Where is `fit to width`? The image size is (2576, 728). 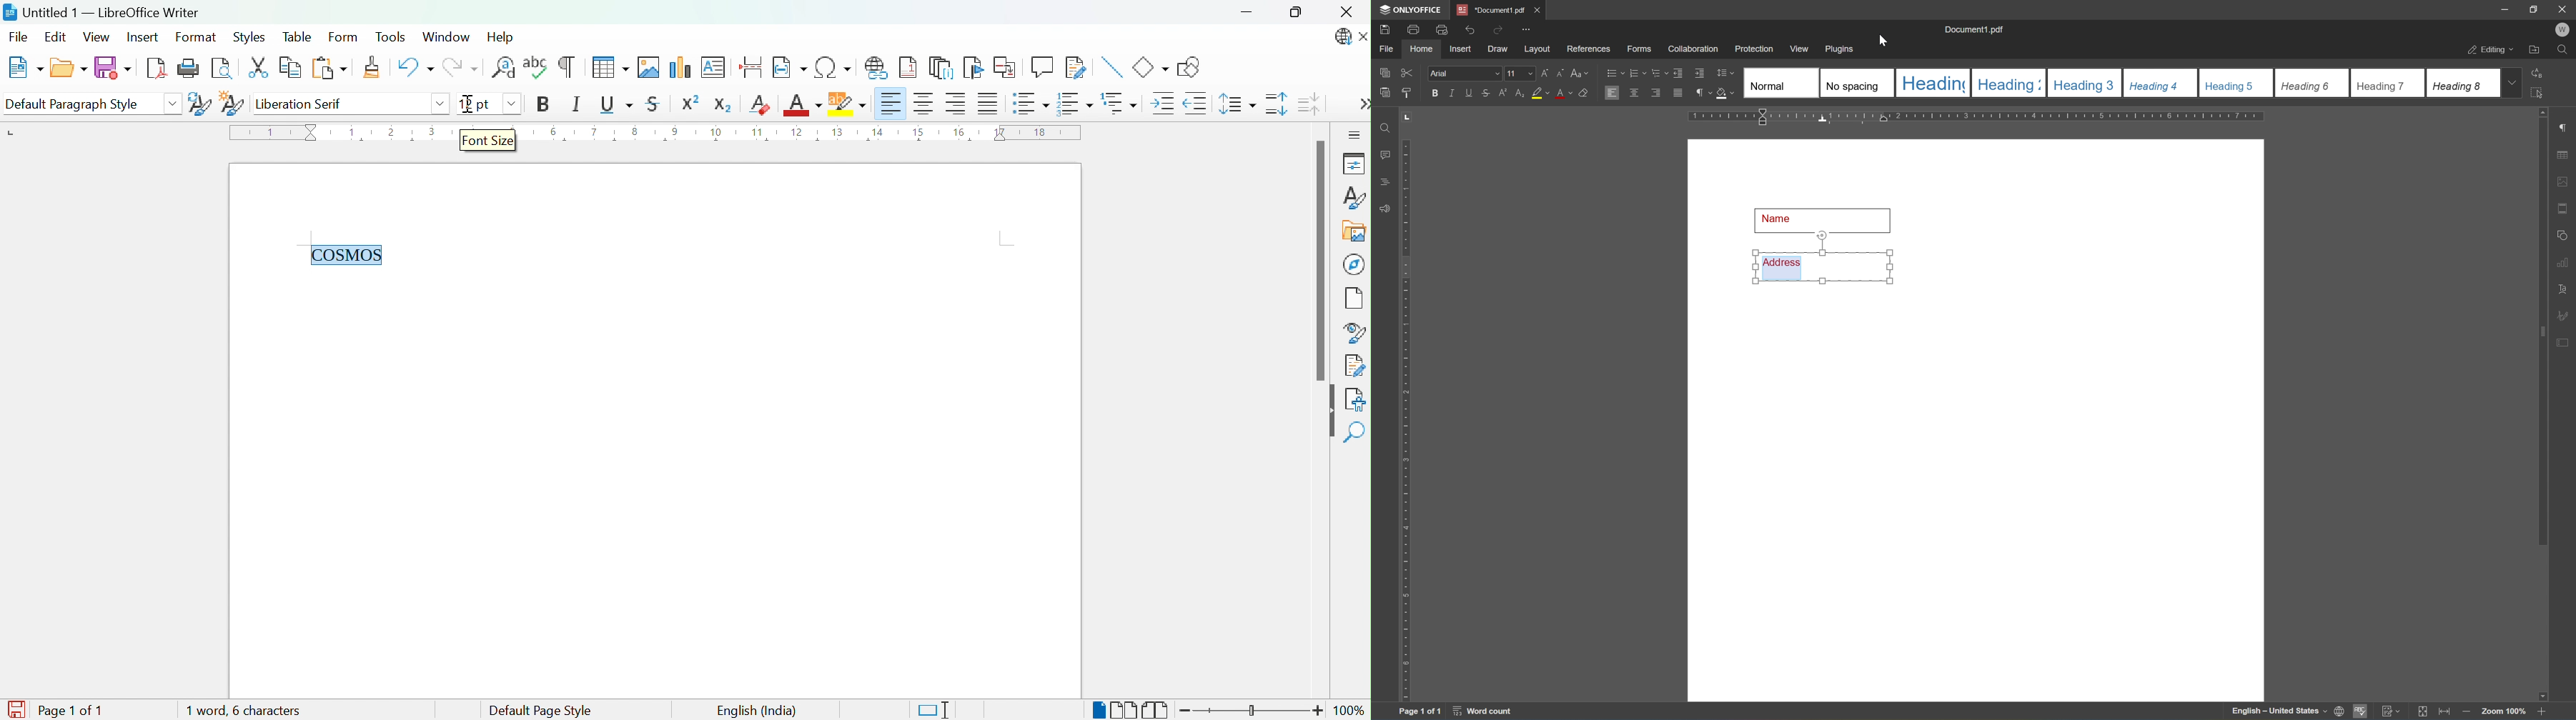 fit to width is located at coordinates (2444, 713).